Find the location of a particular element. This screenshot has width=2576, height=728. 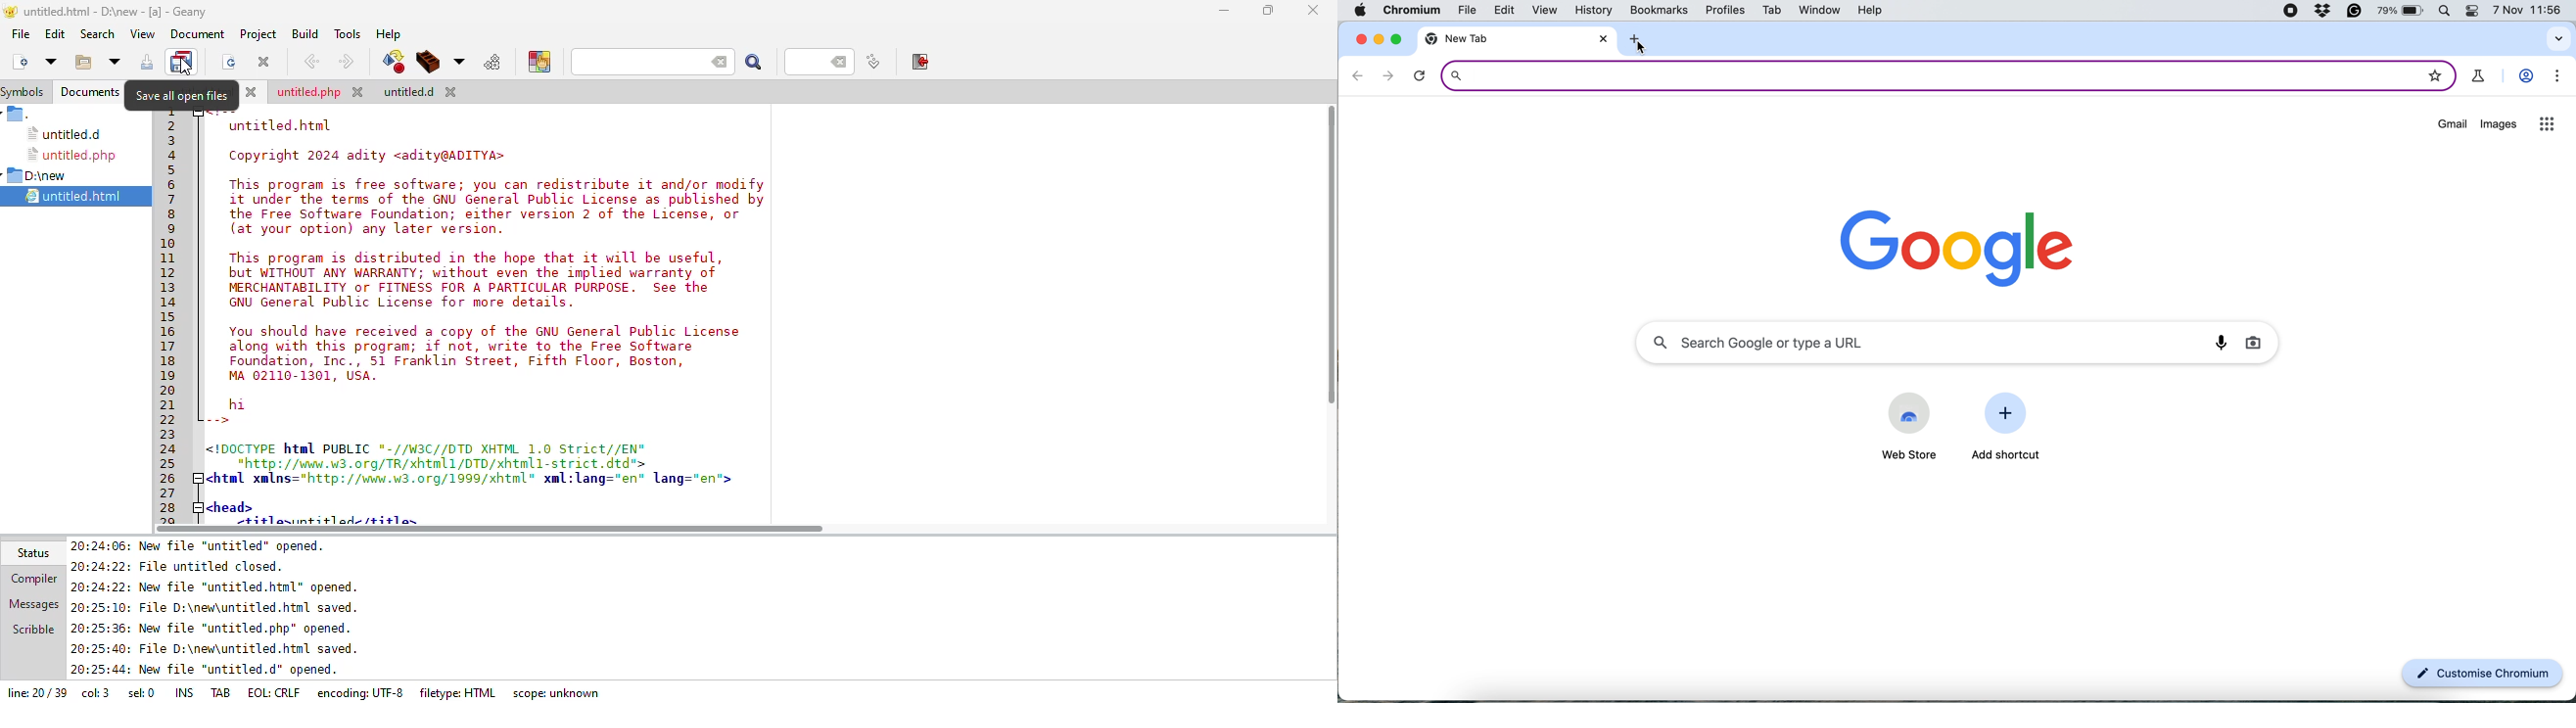

compiler is located at coordinates (37, 579).